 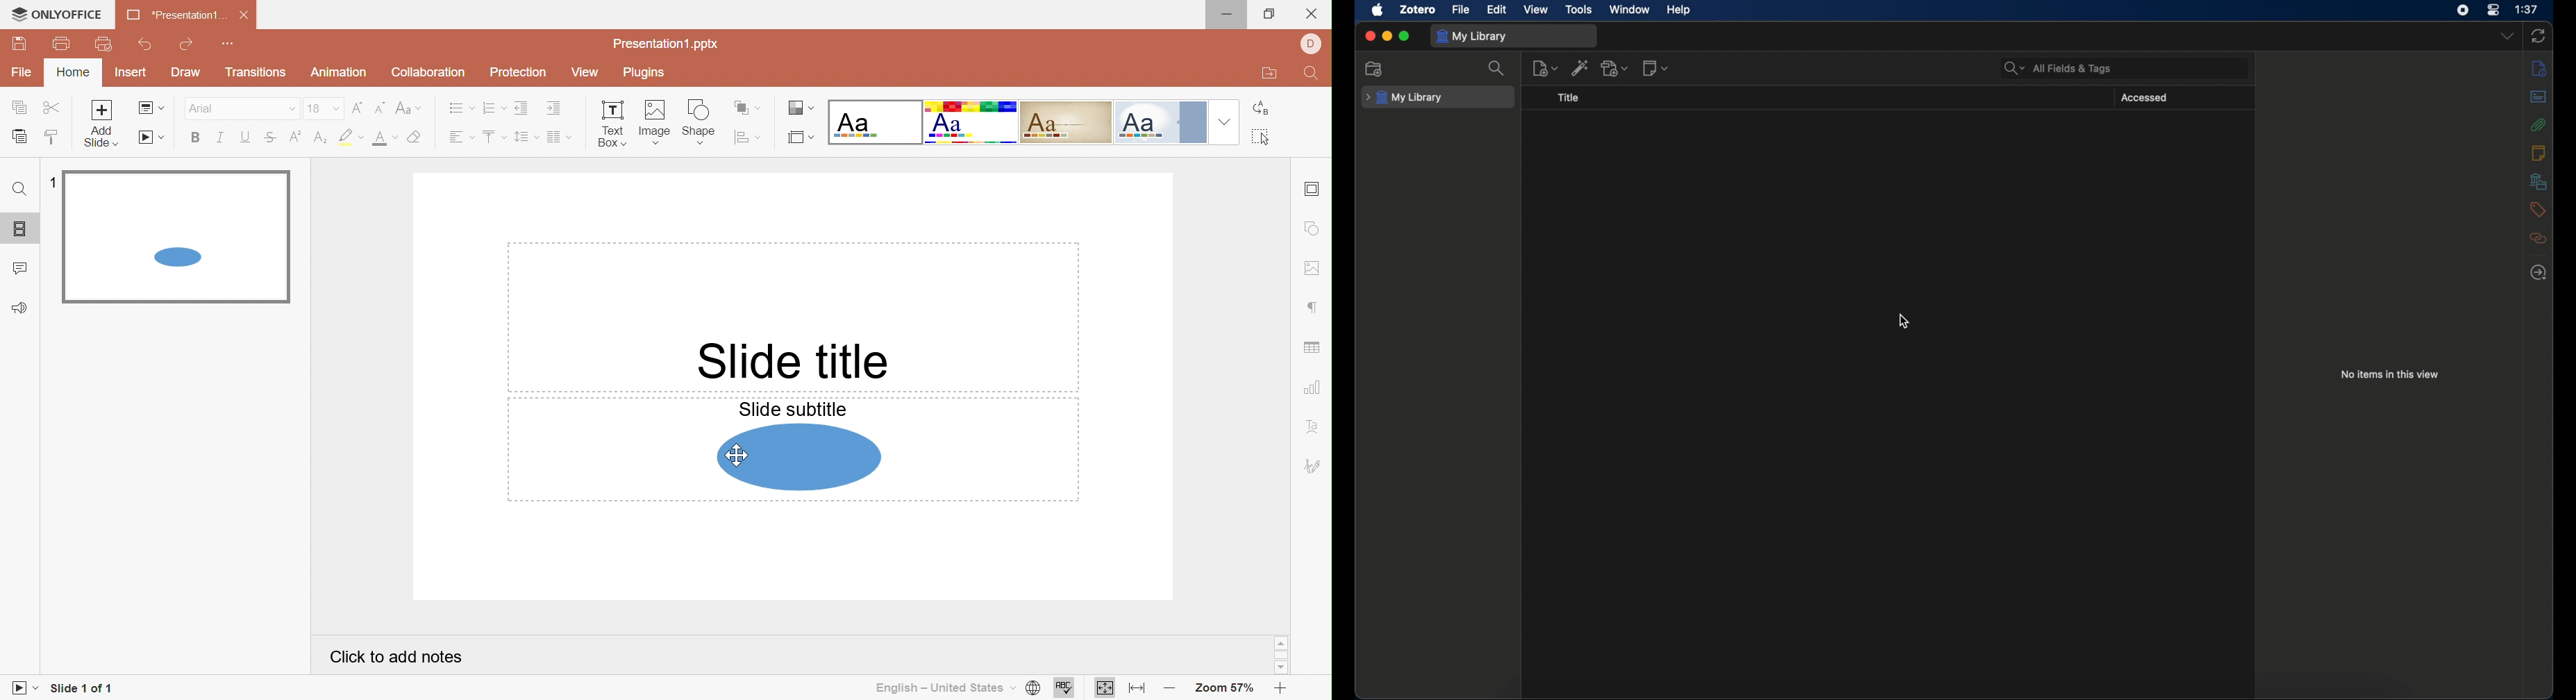 I want to click on edit, so click(x=1500, y=10).